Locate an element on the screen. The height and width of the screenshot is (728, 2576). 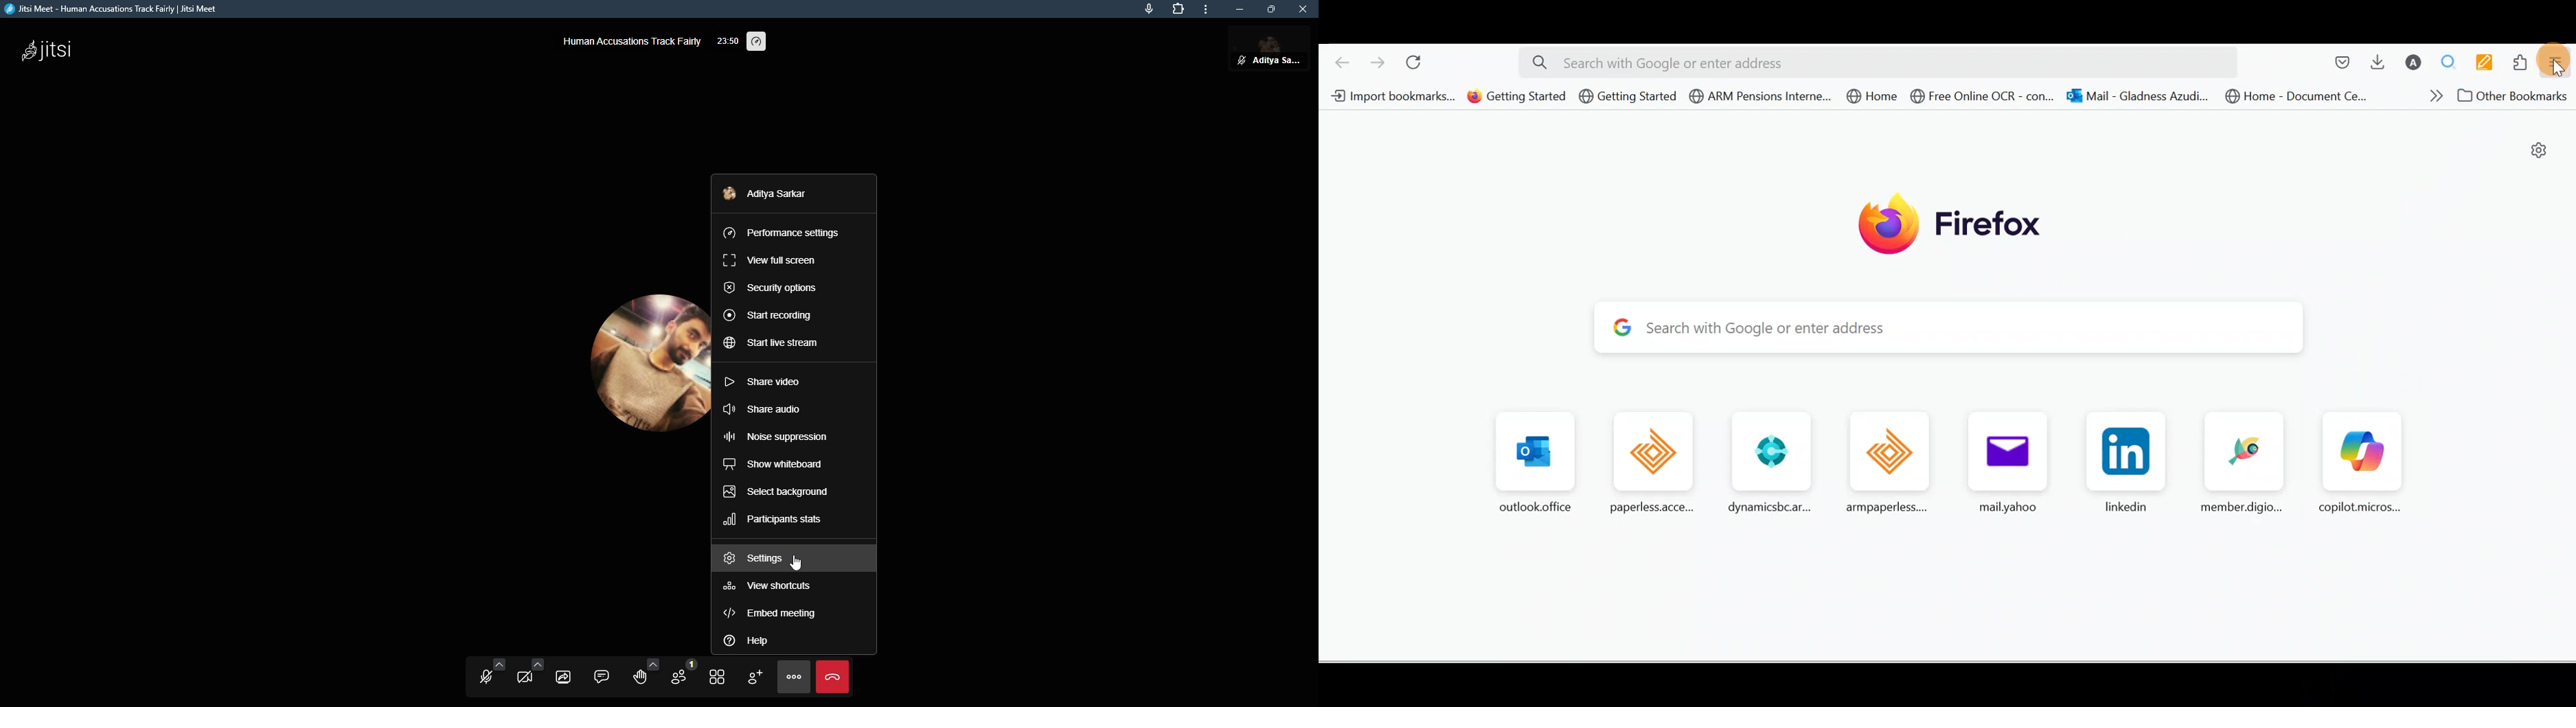
Getting Started is located at coordinates (1629, 96).